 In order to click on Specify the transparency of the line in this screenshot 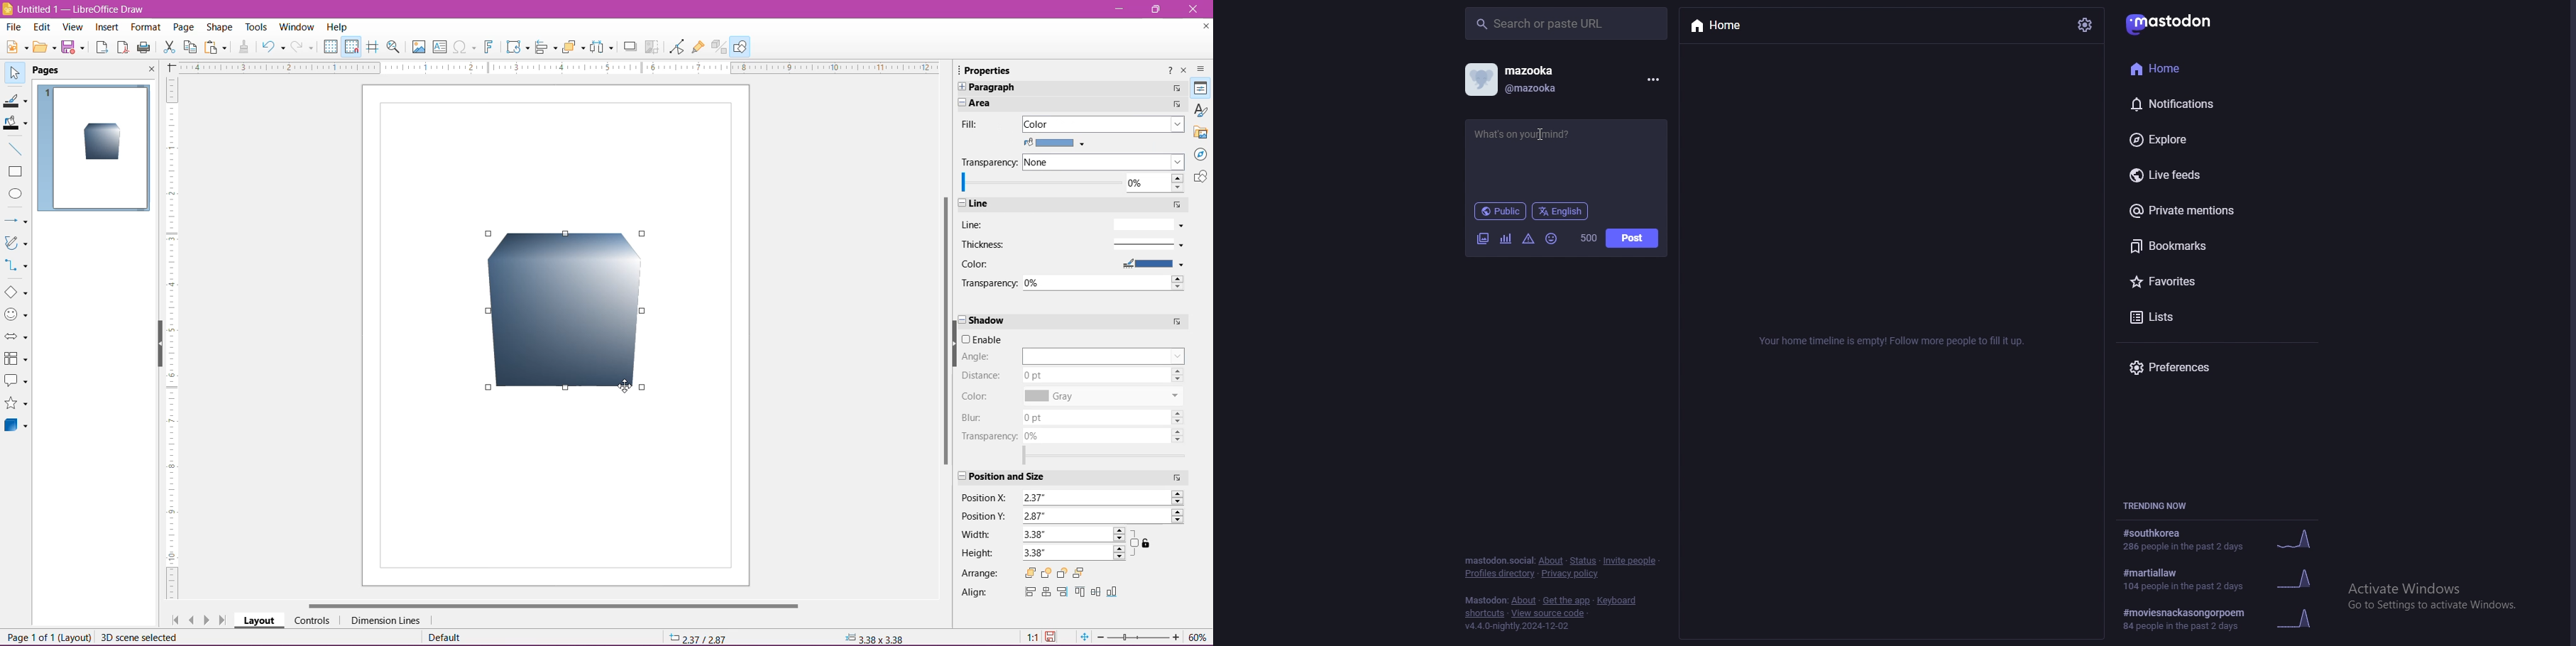, I will do `click(1105, 282)`.